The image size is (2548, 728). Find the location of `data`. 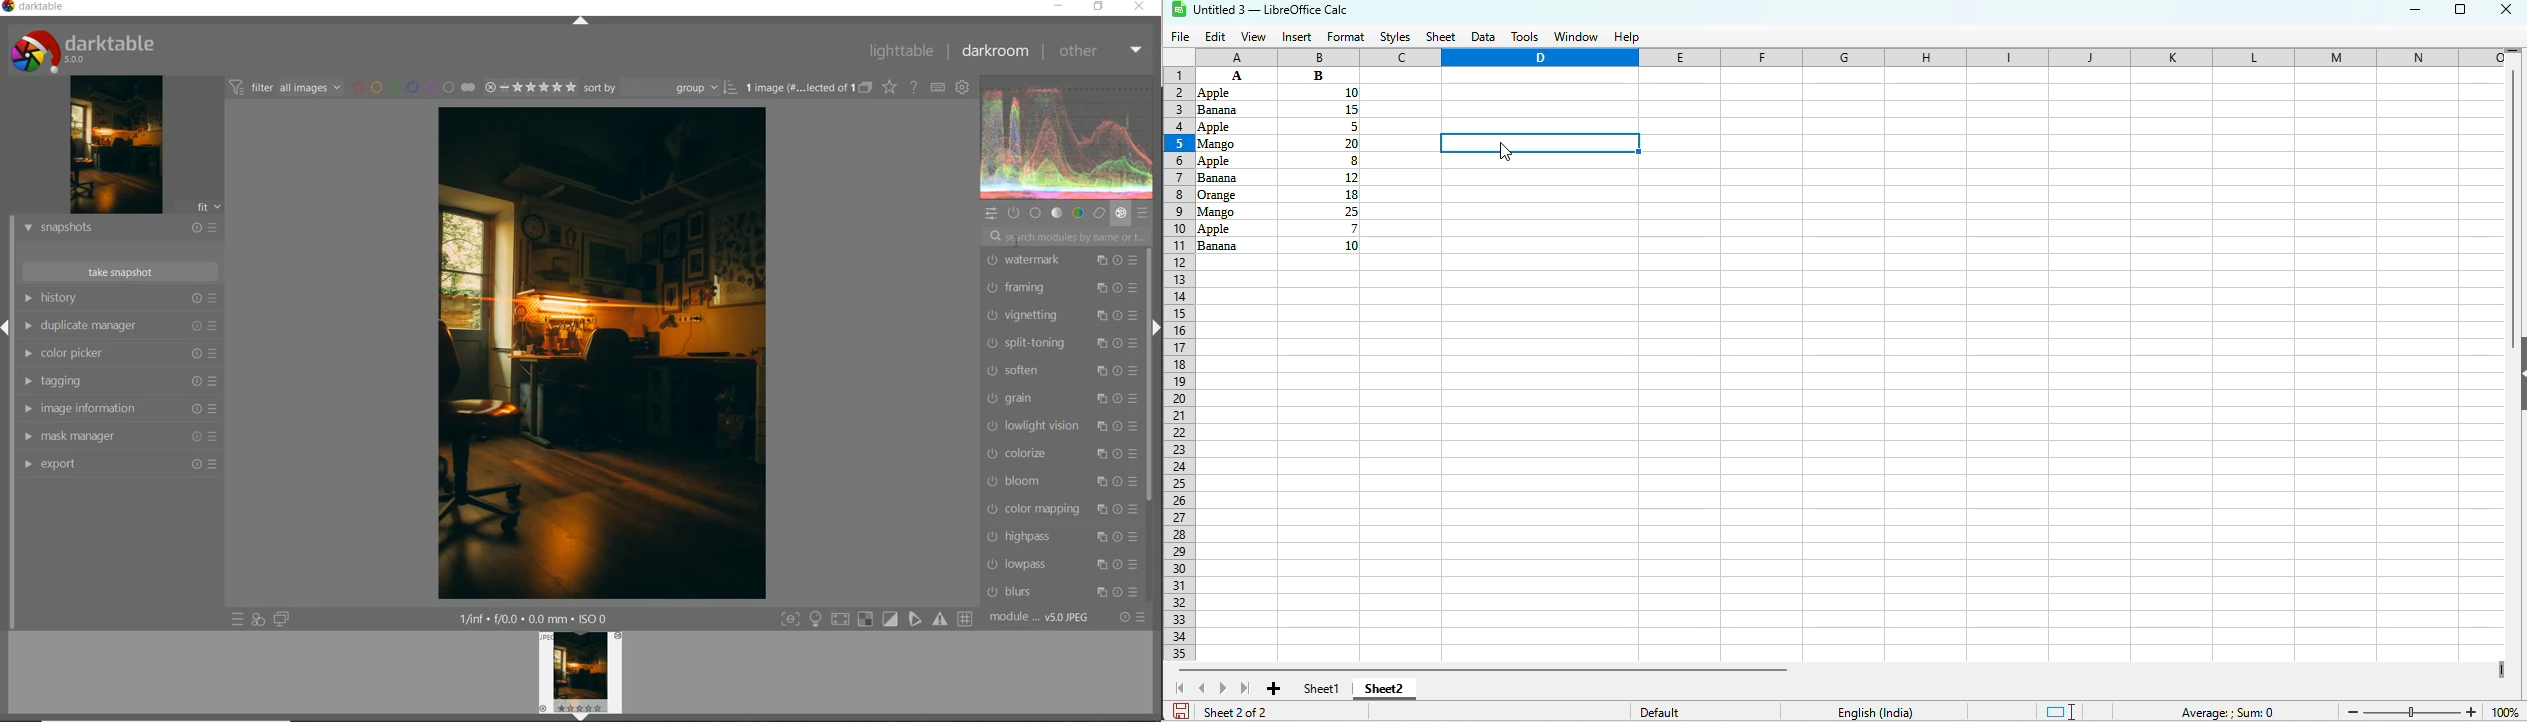

data is located at coordinates (1278, 159).